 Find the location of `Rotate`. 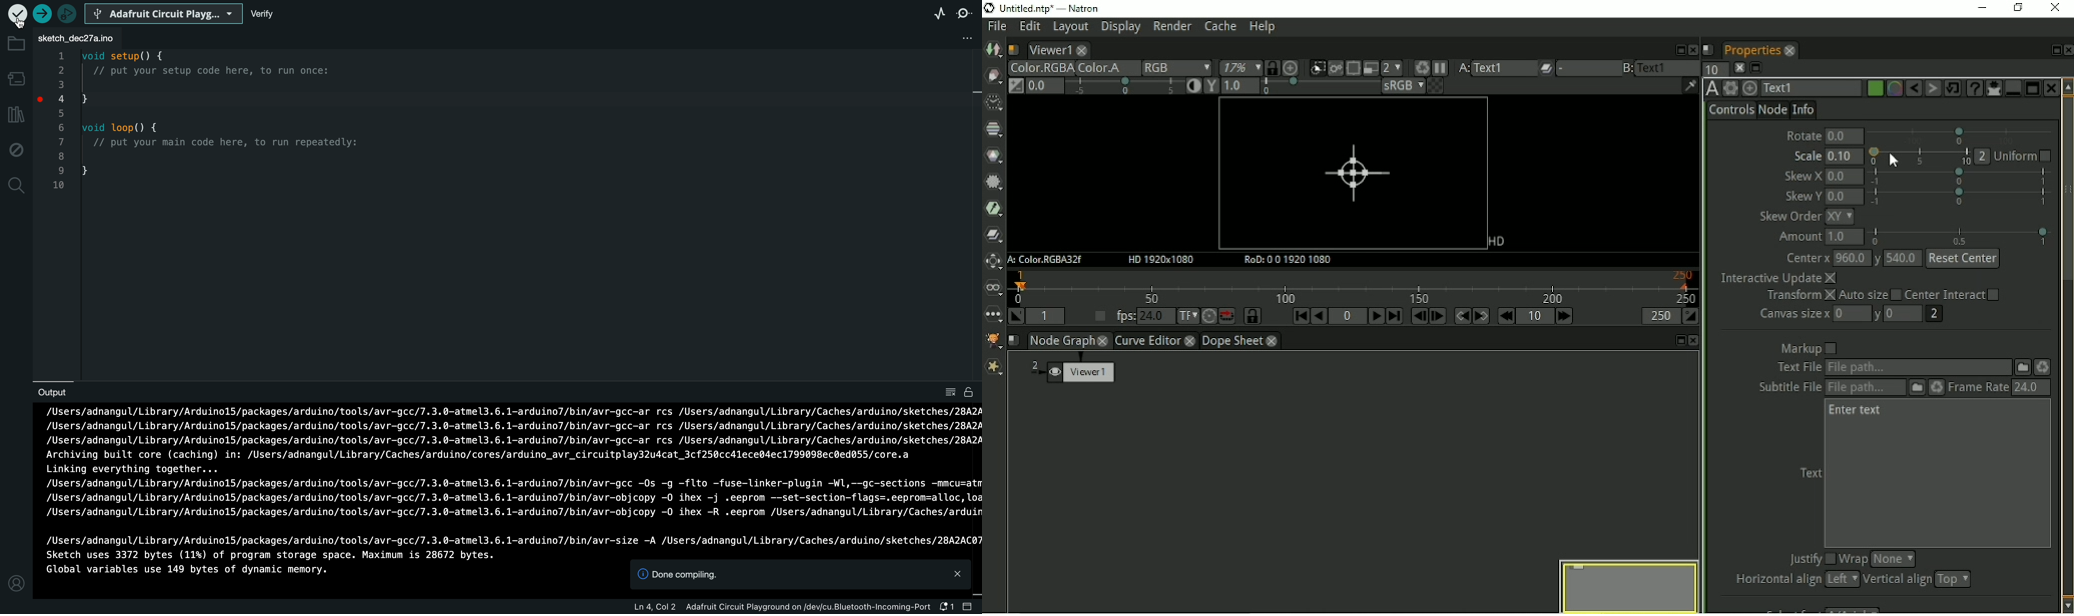

Rotate is located at coordinates (1920, 135).